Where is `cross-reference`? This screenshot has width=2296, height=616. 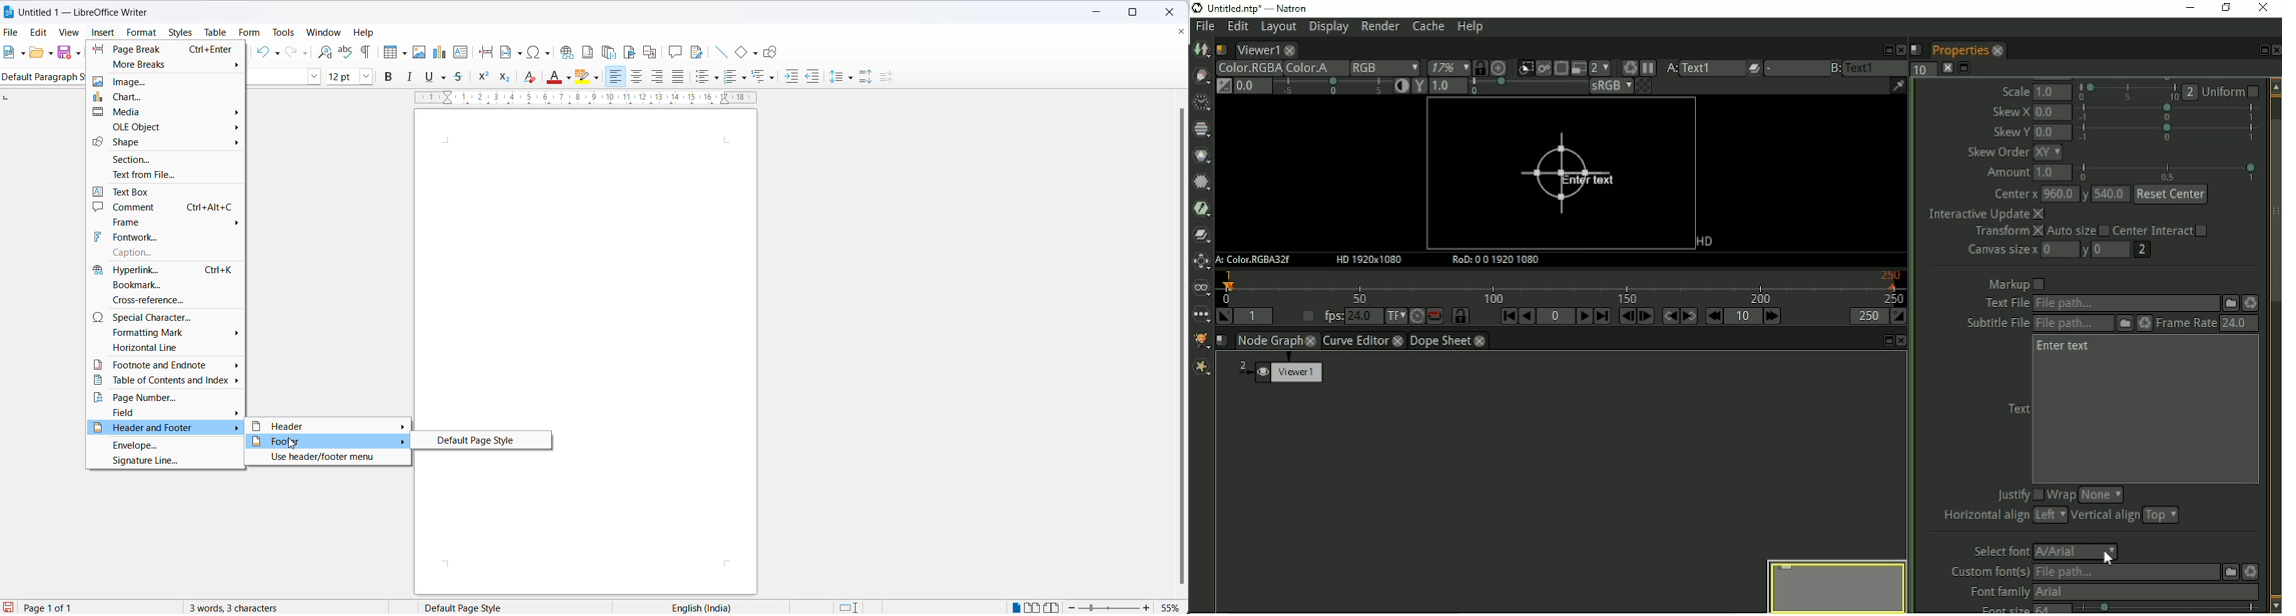 cross-reference is located at coordinates (165, 301).